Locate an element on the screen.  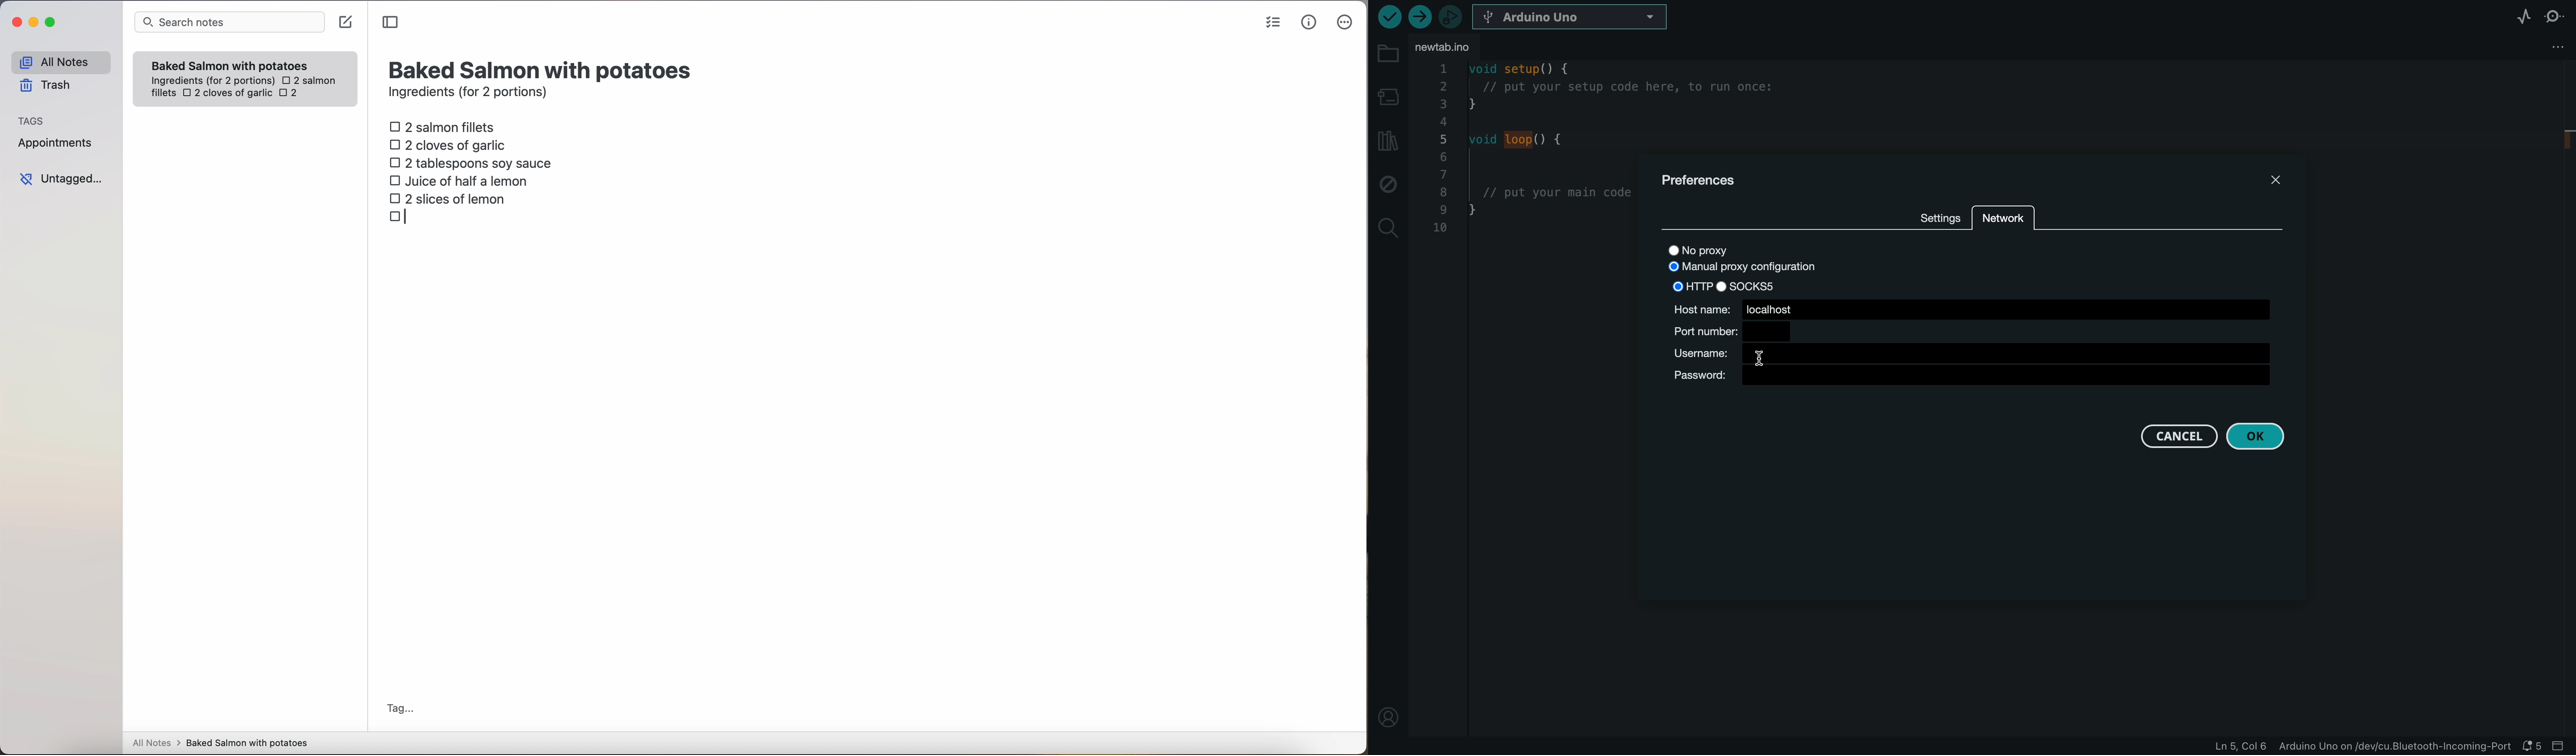
maximize is located at coordinates (52, 22).